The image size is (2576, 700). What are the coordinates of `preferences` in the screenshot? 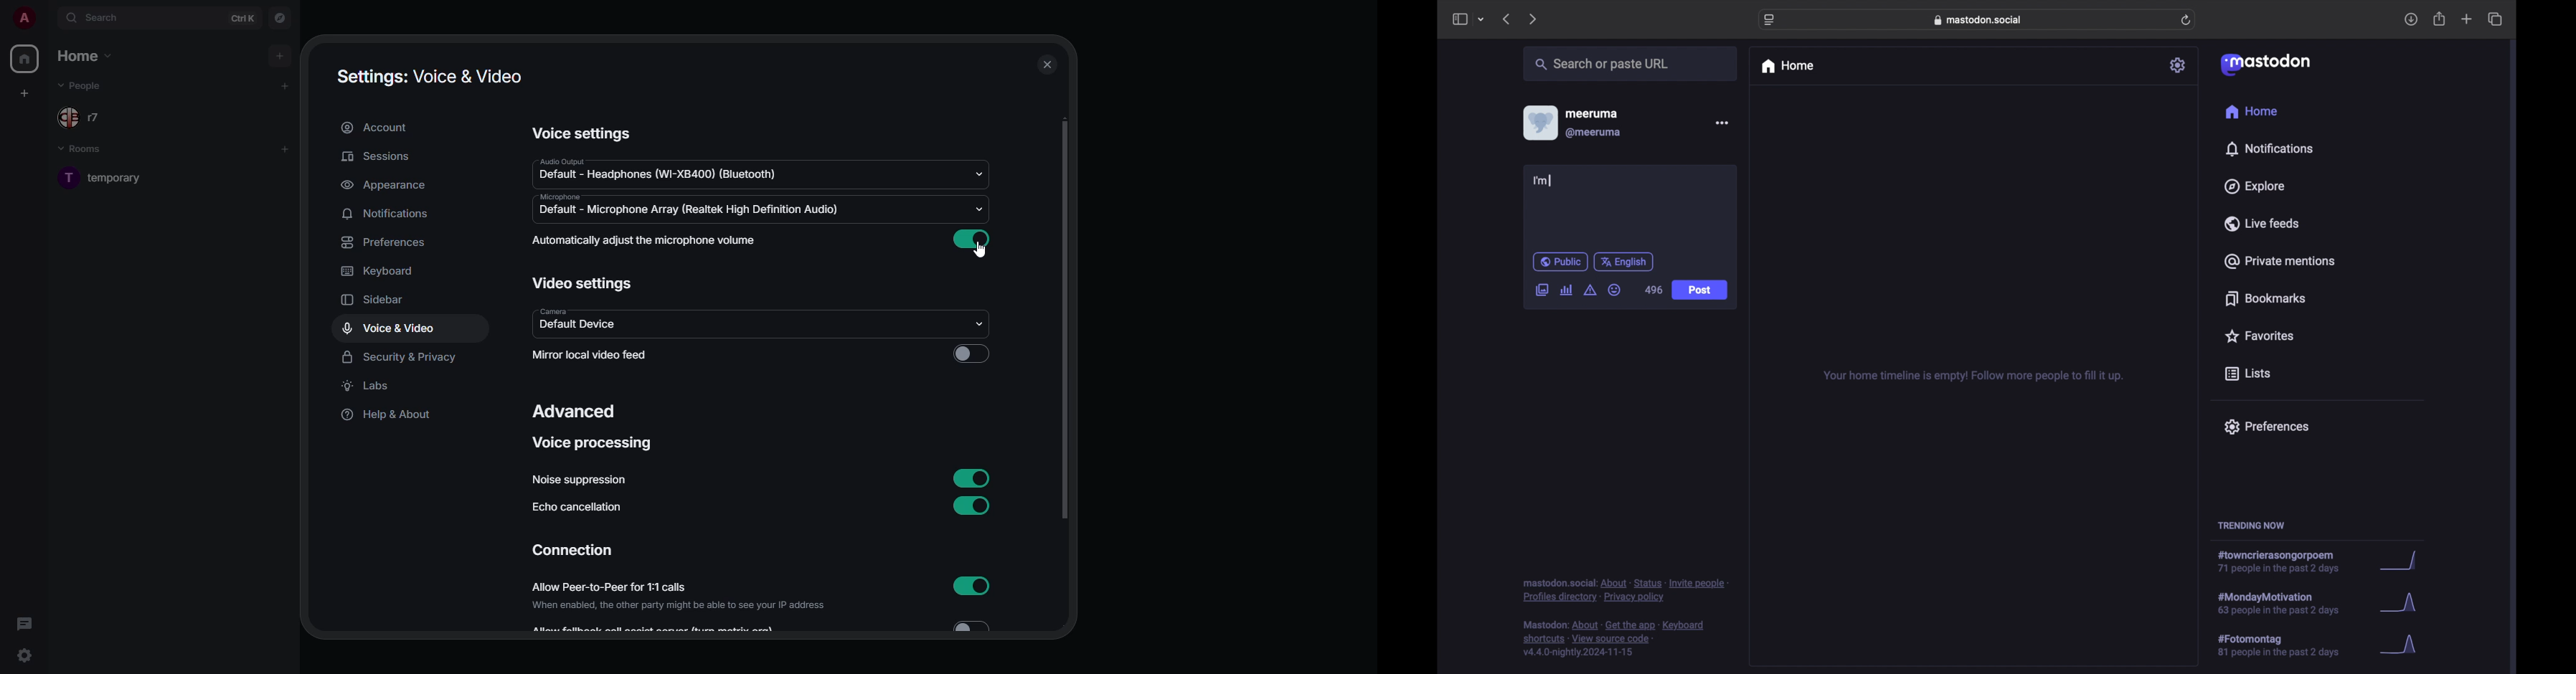 It's located at (387, 244).